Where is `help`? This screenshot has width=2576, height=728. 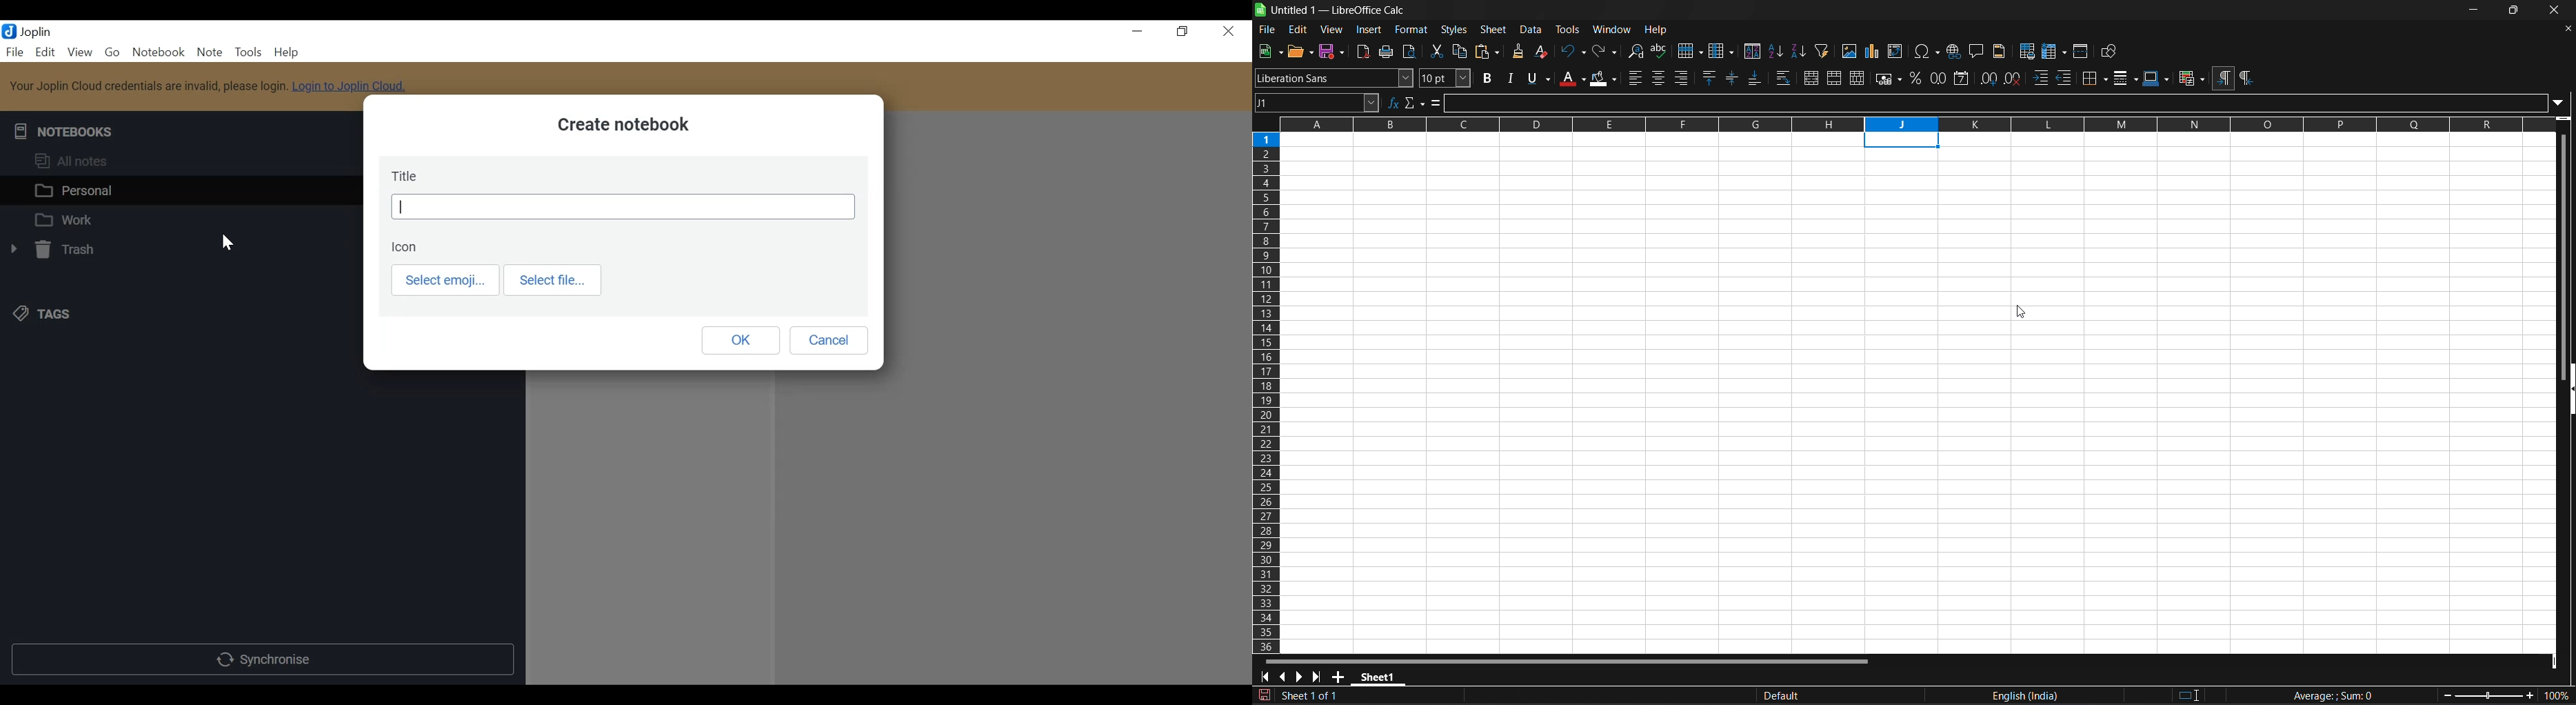 help is located at coordinates (1658, 30).